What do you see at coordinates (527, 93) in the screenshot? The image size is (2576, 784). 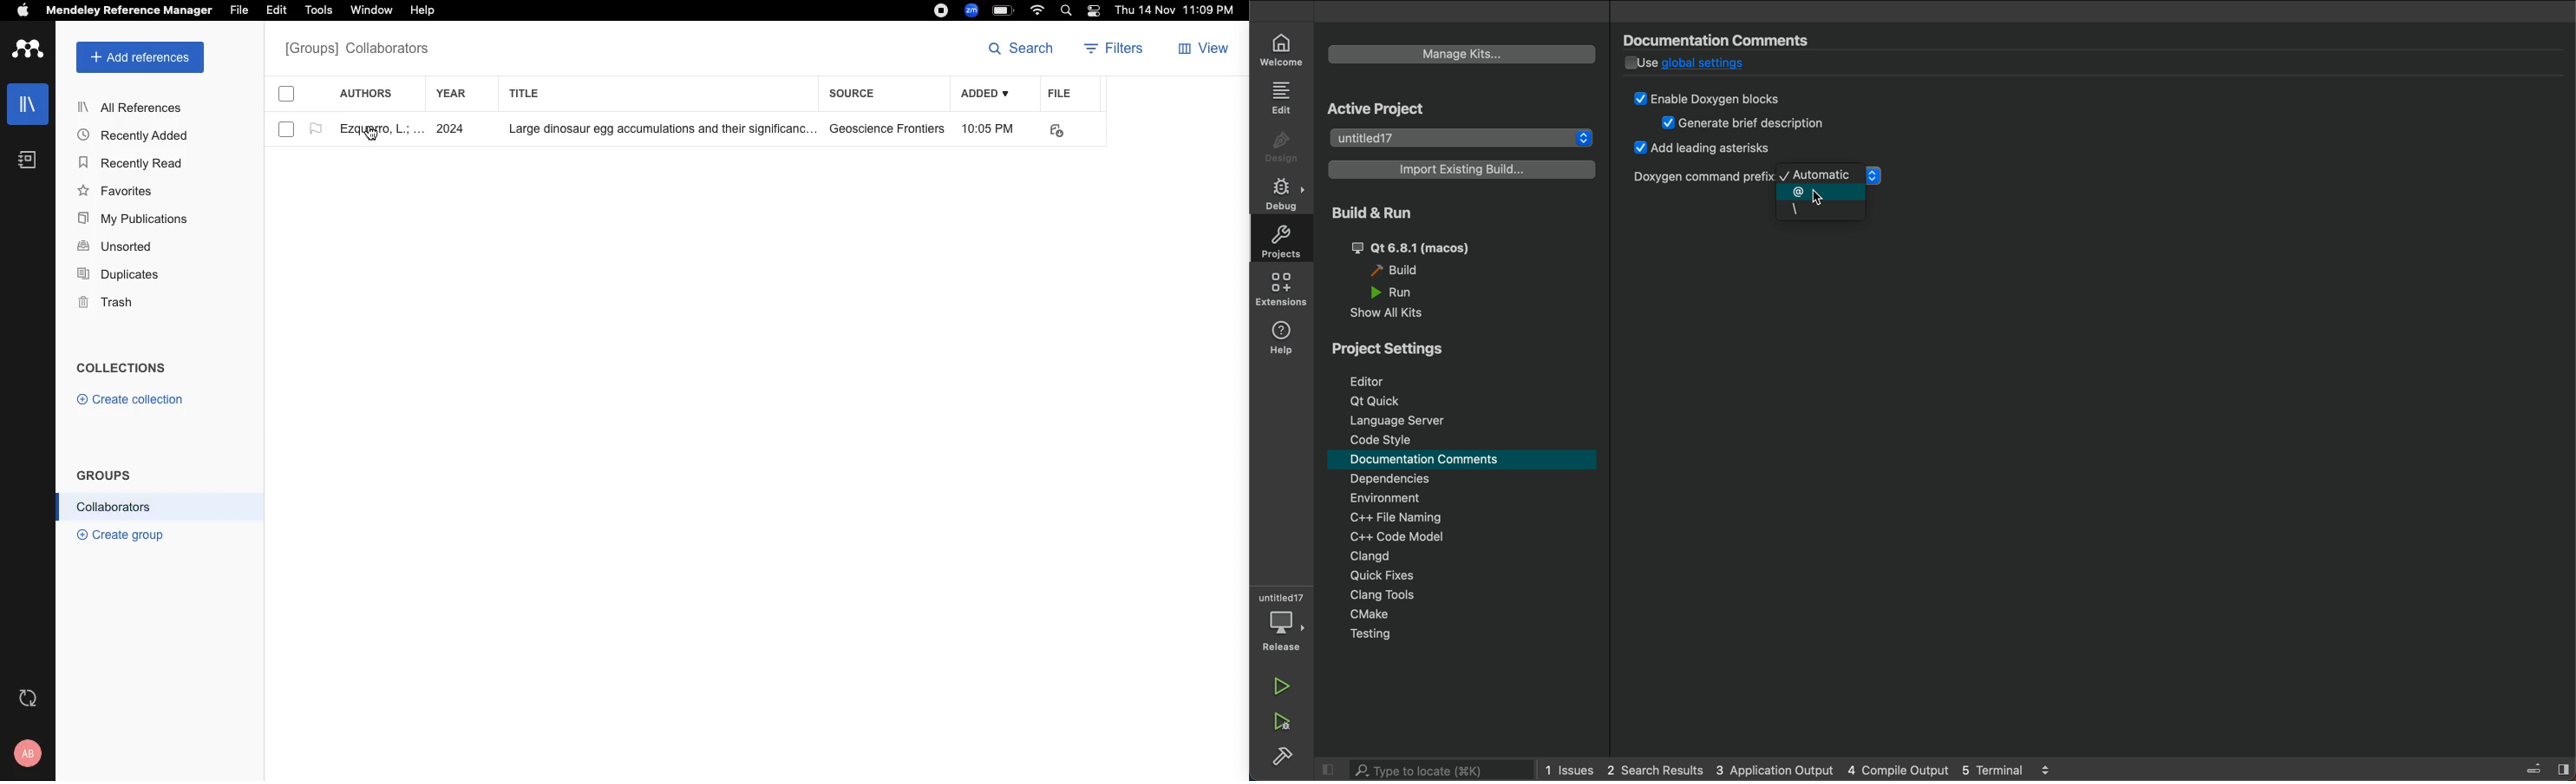 I see `title` at bounding box center [527, 93].